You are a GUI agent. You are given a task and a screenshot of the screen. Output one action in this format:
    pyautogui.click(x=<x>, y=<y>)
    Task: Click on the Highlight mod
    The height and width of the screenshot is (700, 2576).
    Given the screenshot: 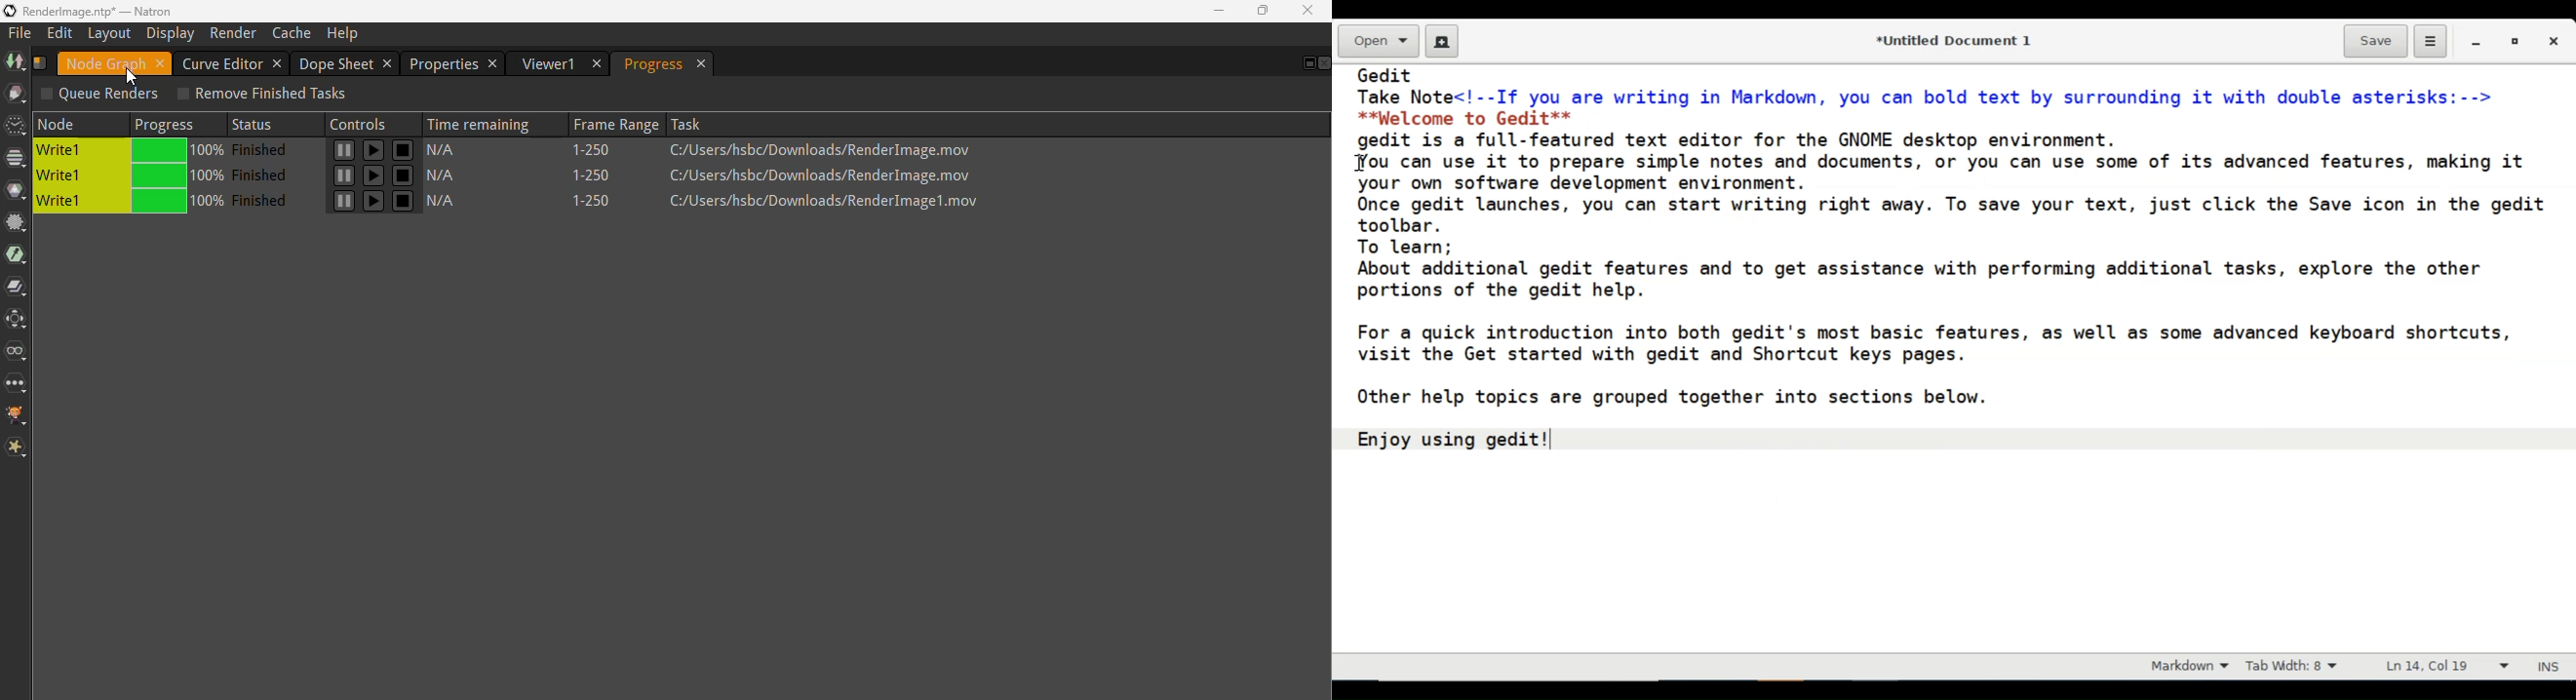 What is the action you would take?
    pyautogui.click(x=2185, y=666)
    